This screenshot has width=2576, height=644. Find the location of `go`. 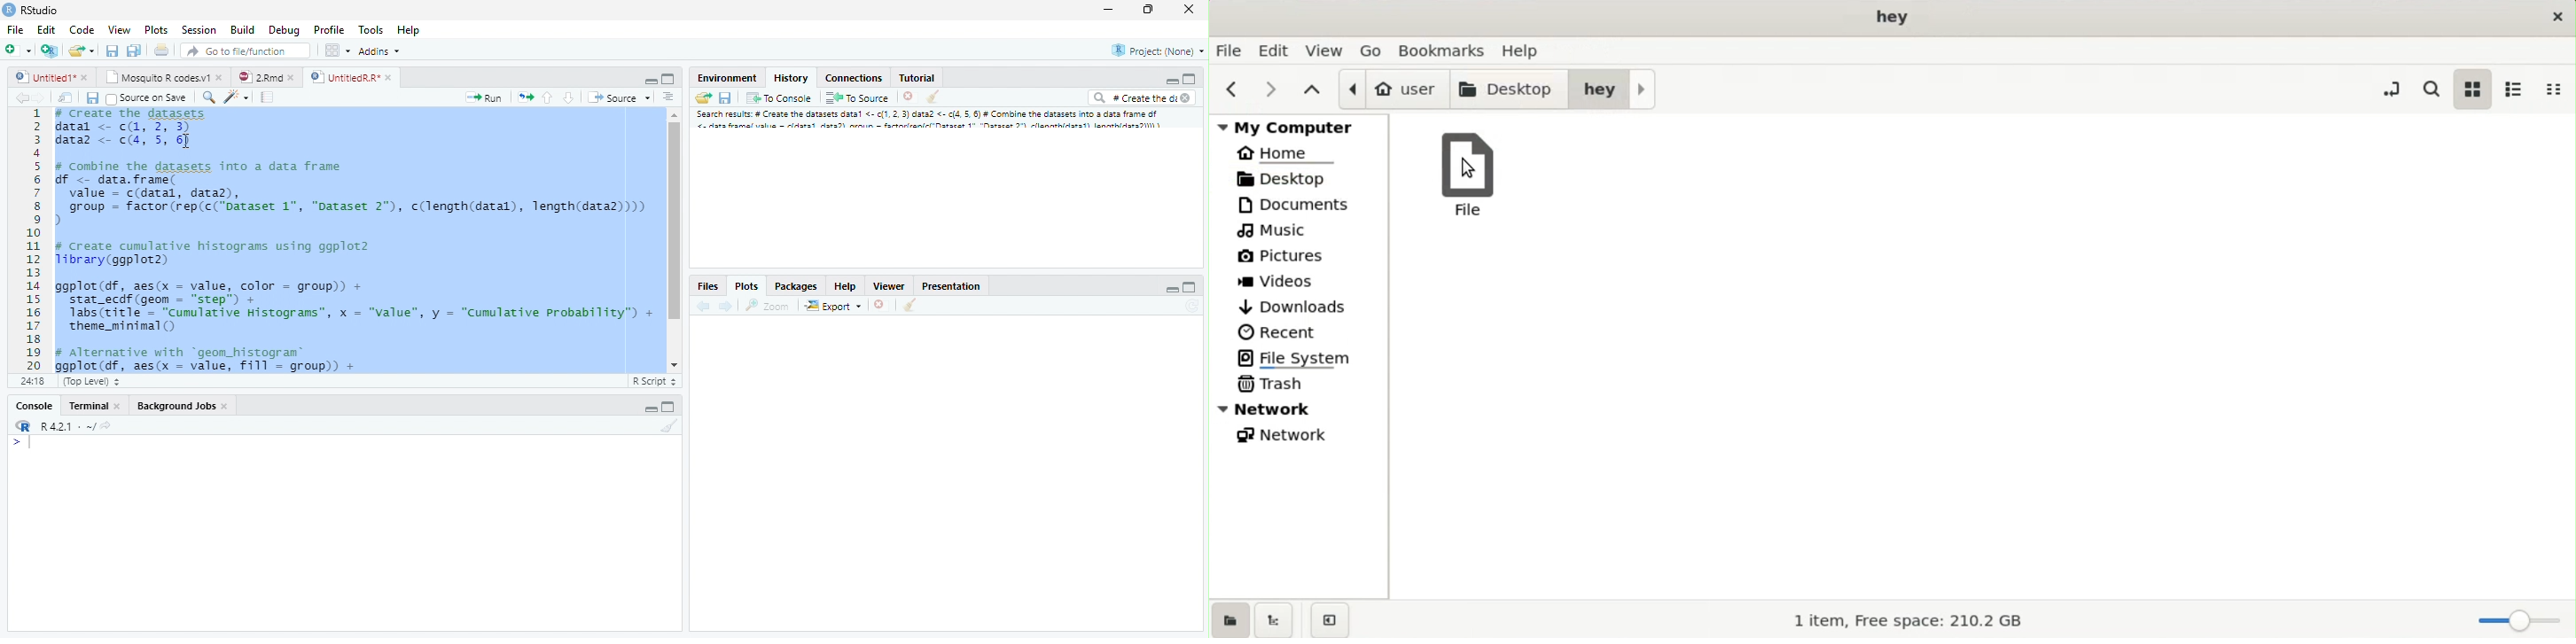

go is located at coordinates (1373, 49).